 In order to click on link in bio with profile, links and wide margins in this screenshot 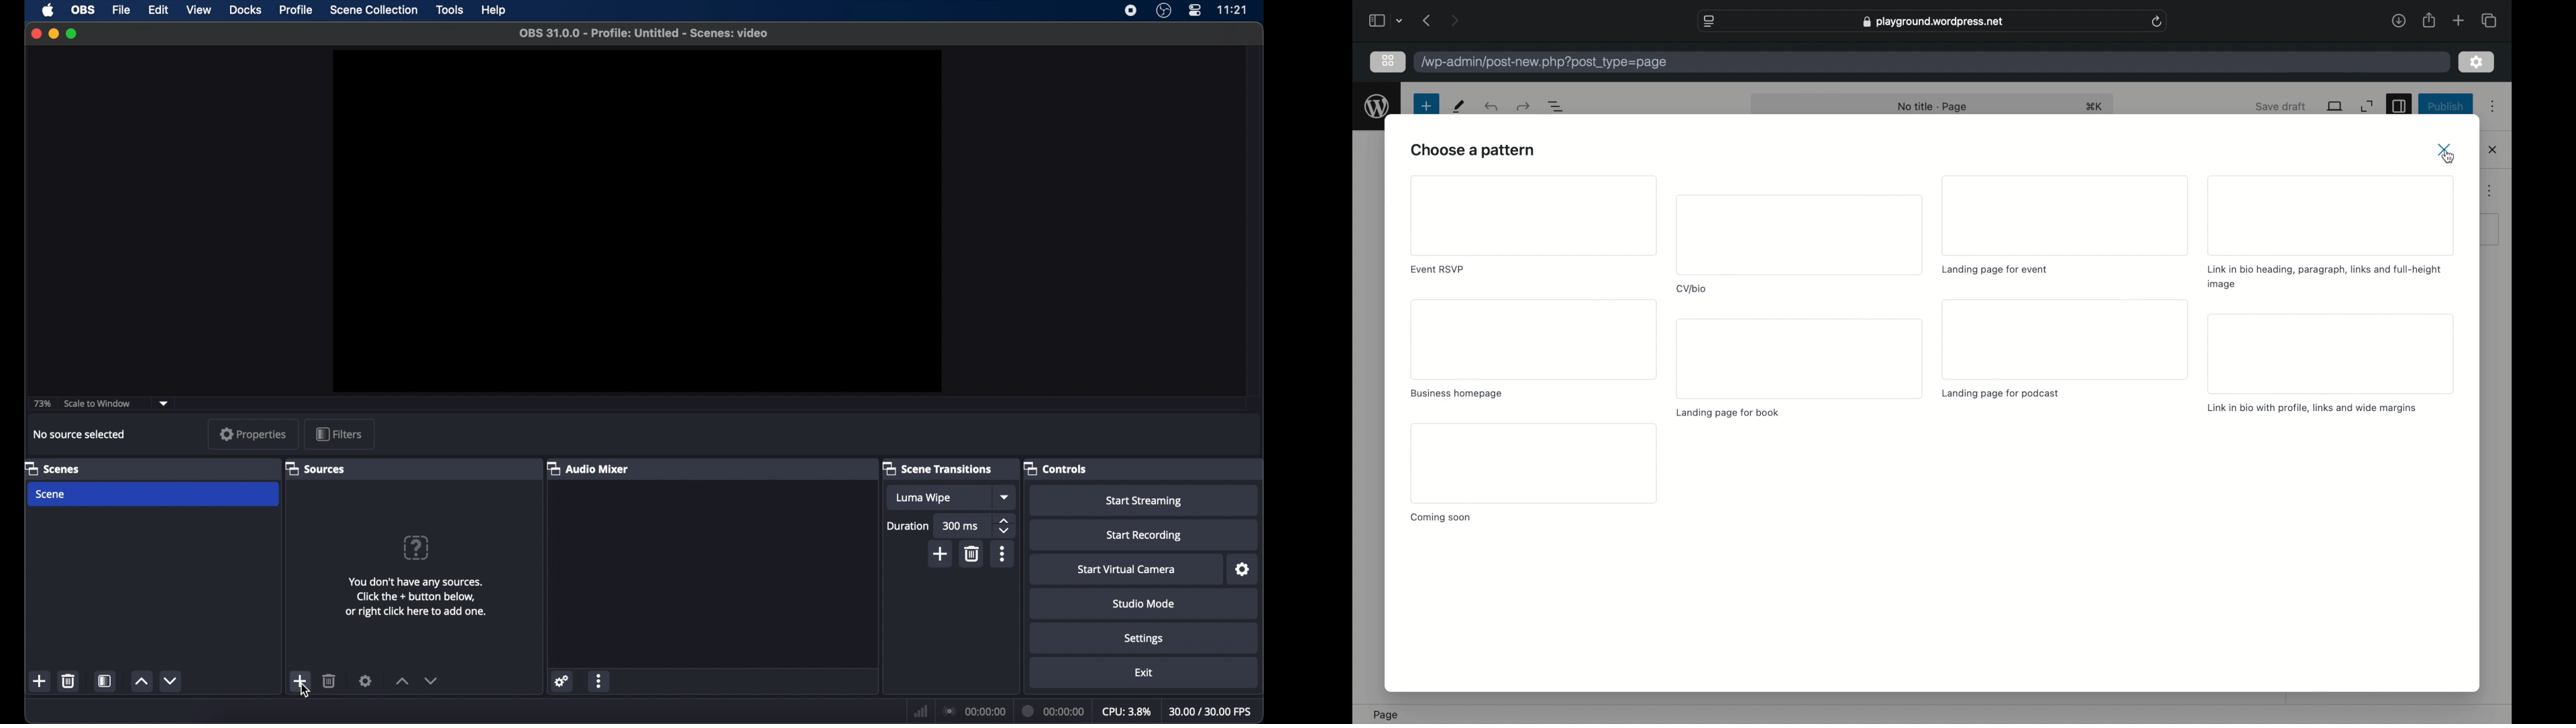, I will do `click(2314, 408)`.